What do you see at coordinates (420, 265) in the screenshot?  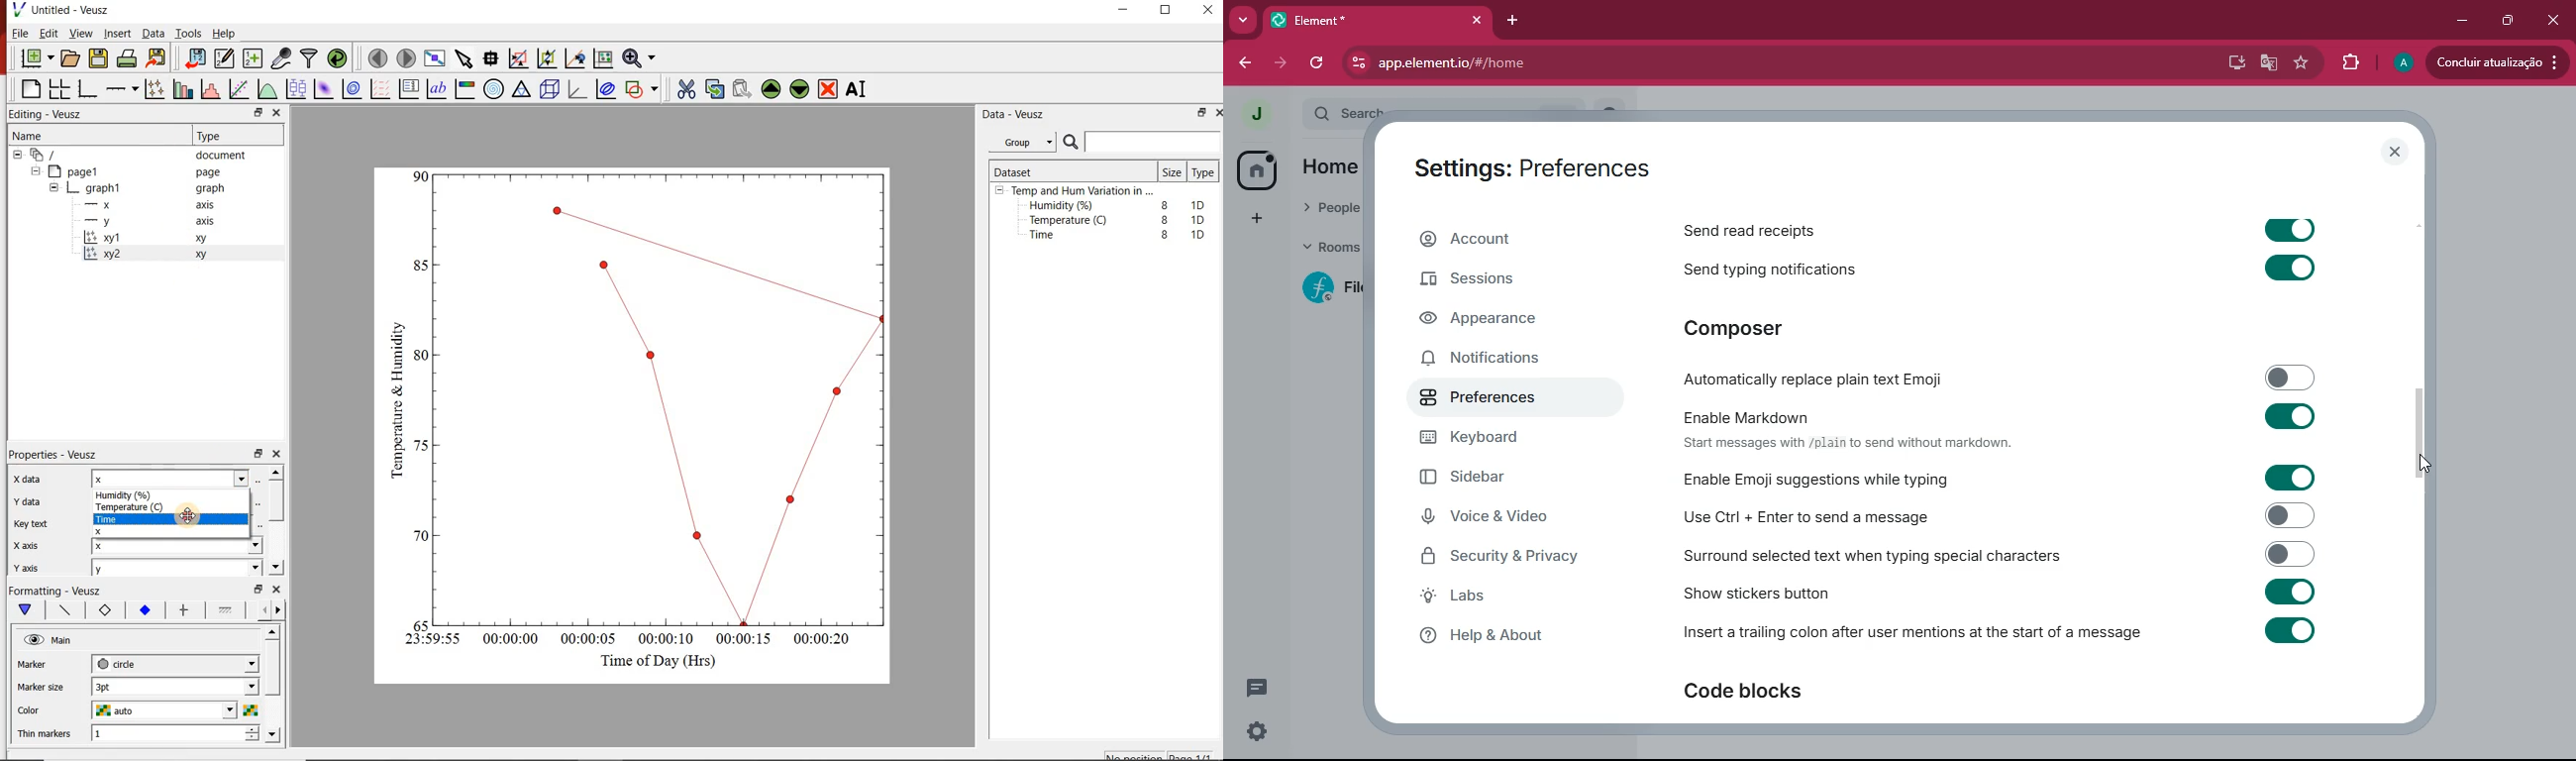 I see `0.8` at bounding box center [420, 265].